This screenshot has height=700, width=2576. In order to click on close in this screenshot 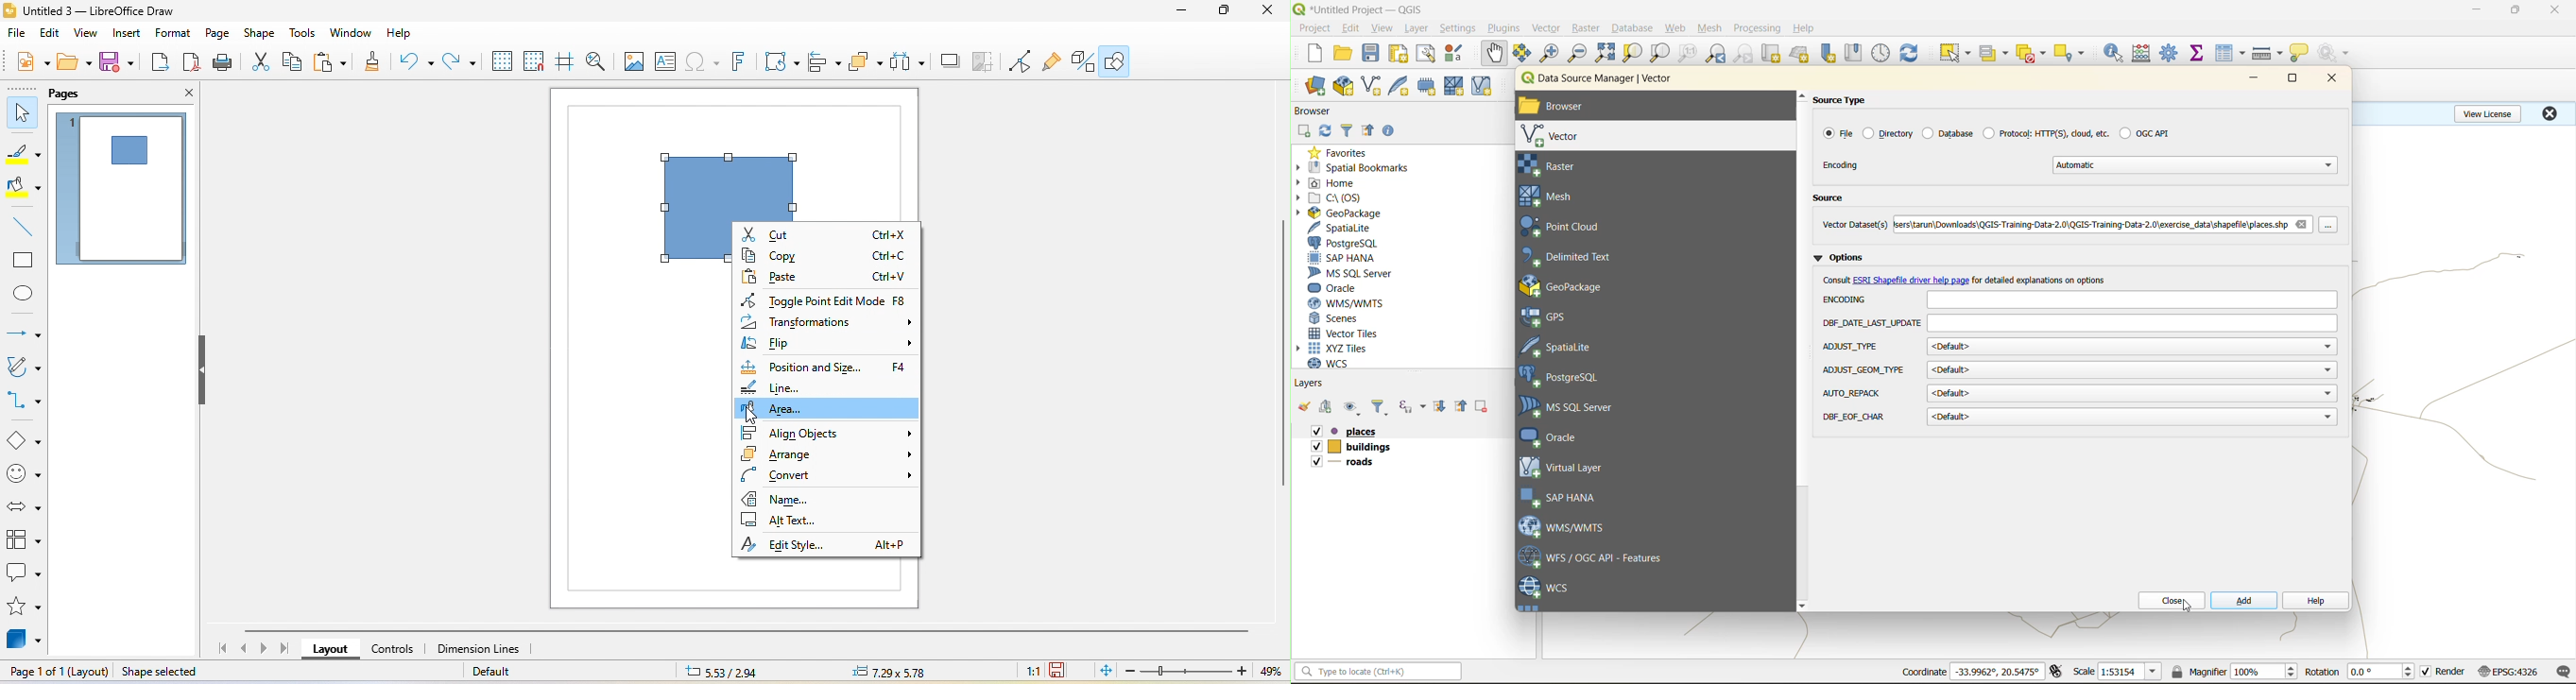, I will do `click(2549, 113)`.